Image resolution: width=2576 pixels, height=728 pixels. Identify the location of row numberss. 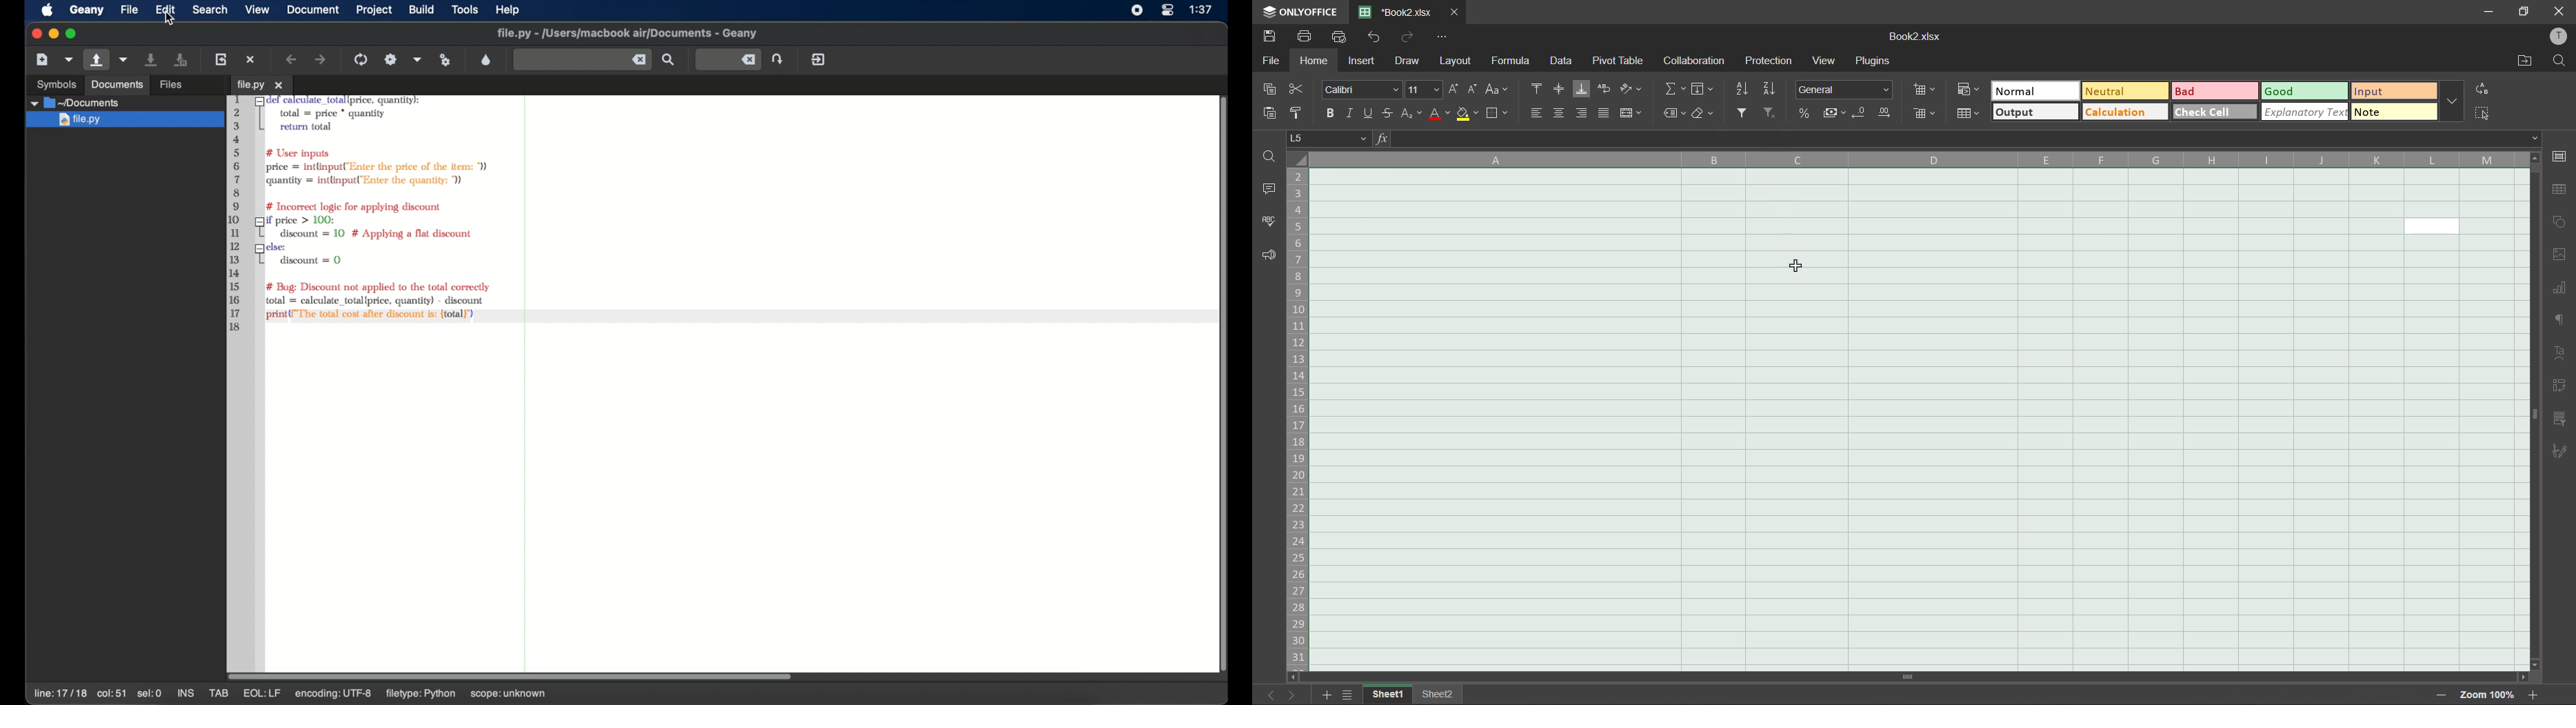
(1298, 419).